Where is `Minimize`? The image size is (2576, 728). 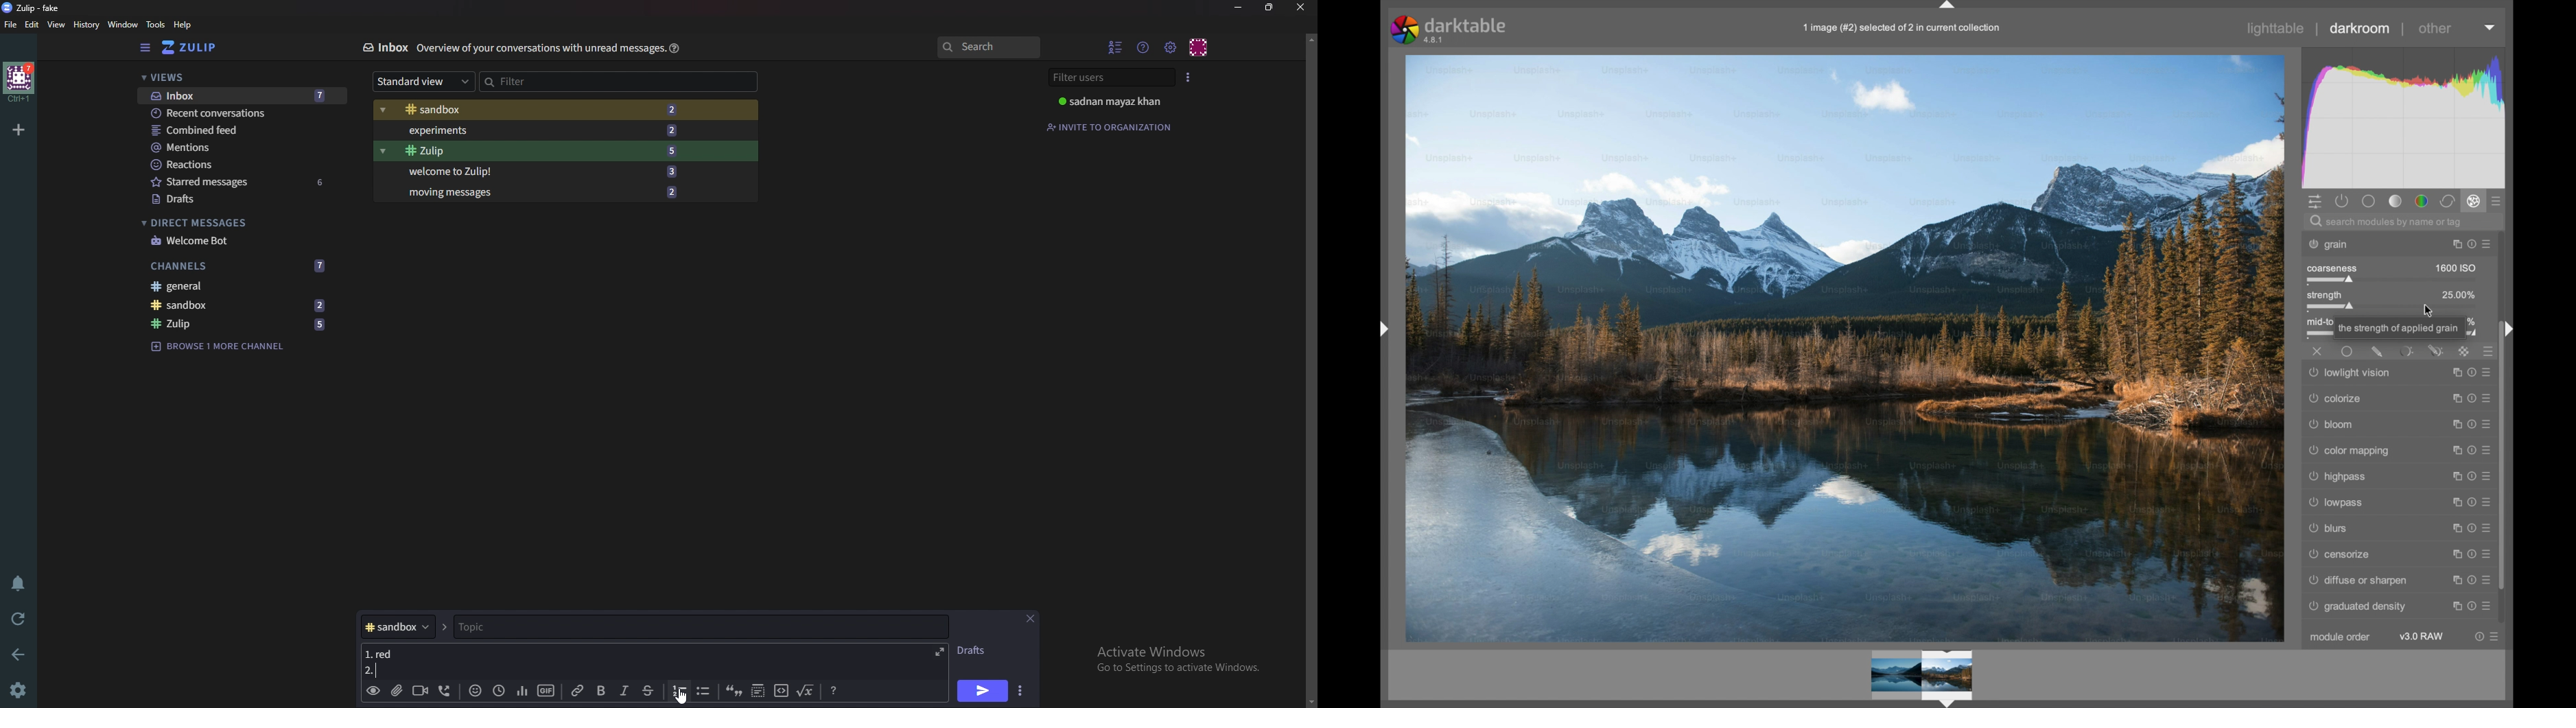 Minimize is located at coordinates (1239, 7).